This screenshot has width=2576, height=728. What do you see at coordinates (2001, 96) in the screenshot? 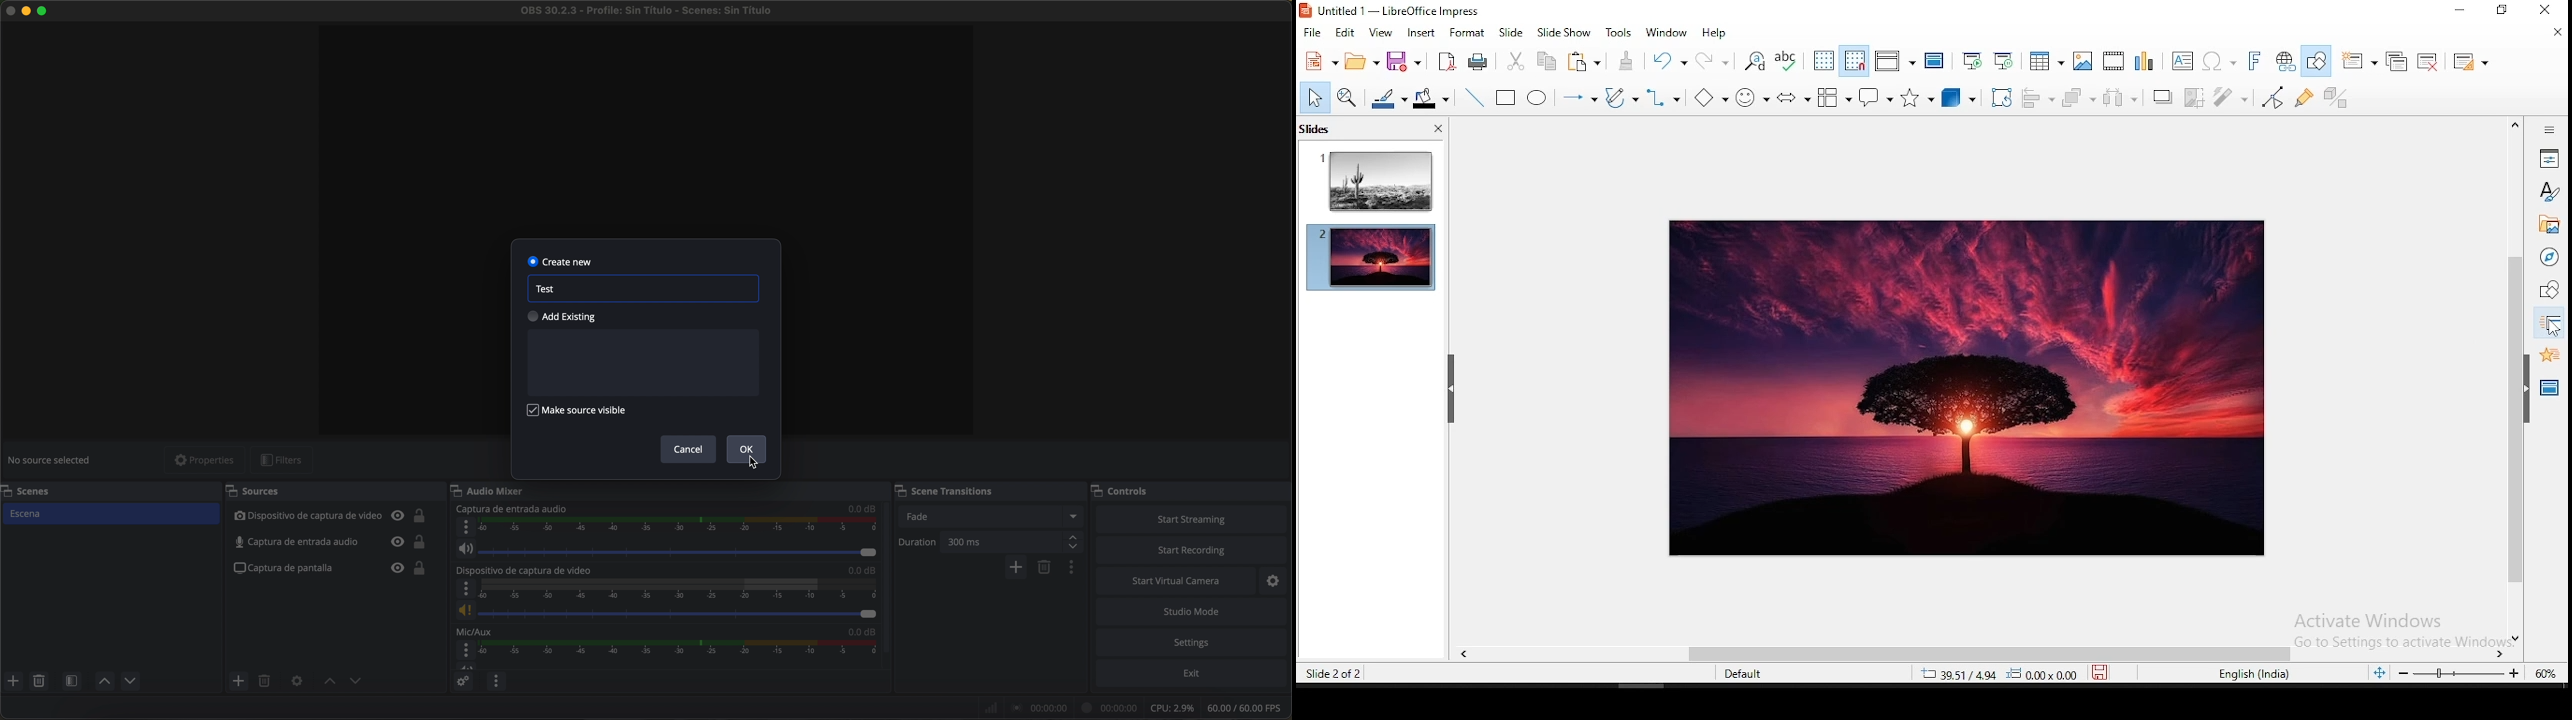
I see `crop tool` at bounding box center [2001, 96].